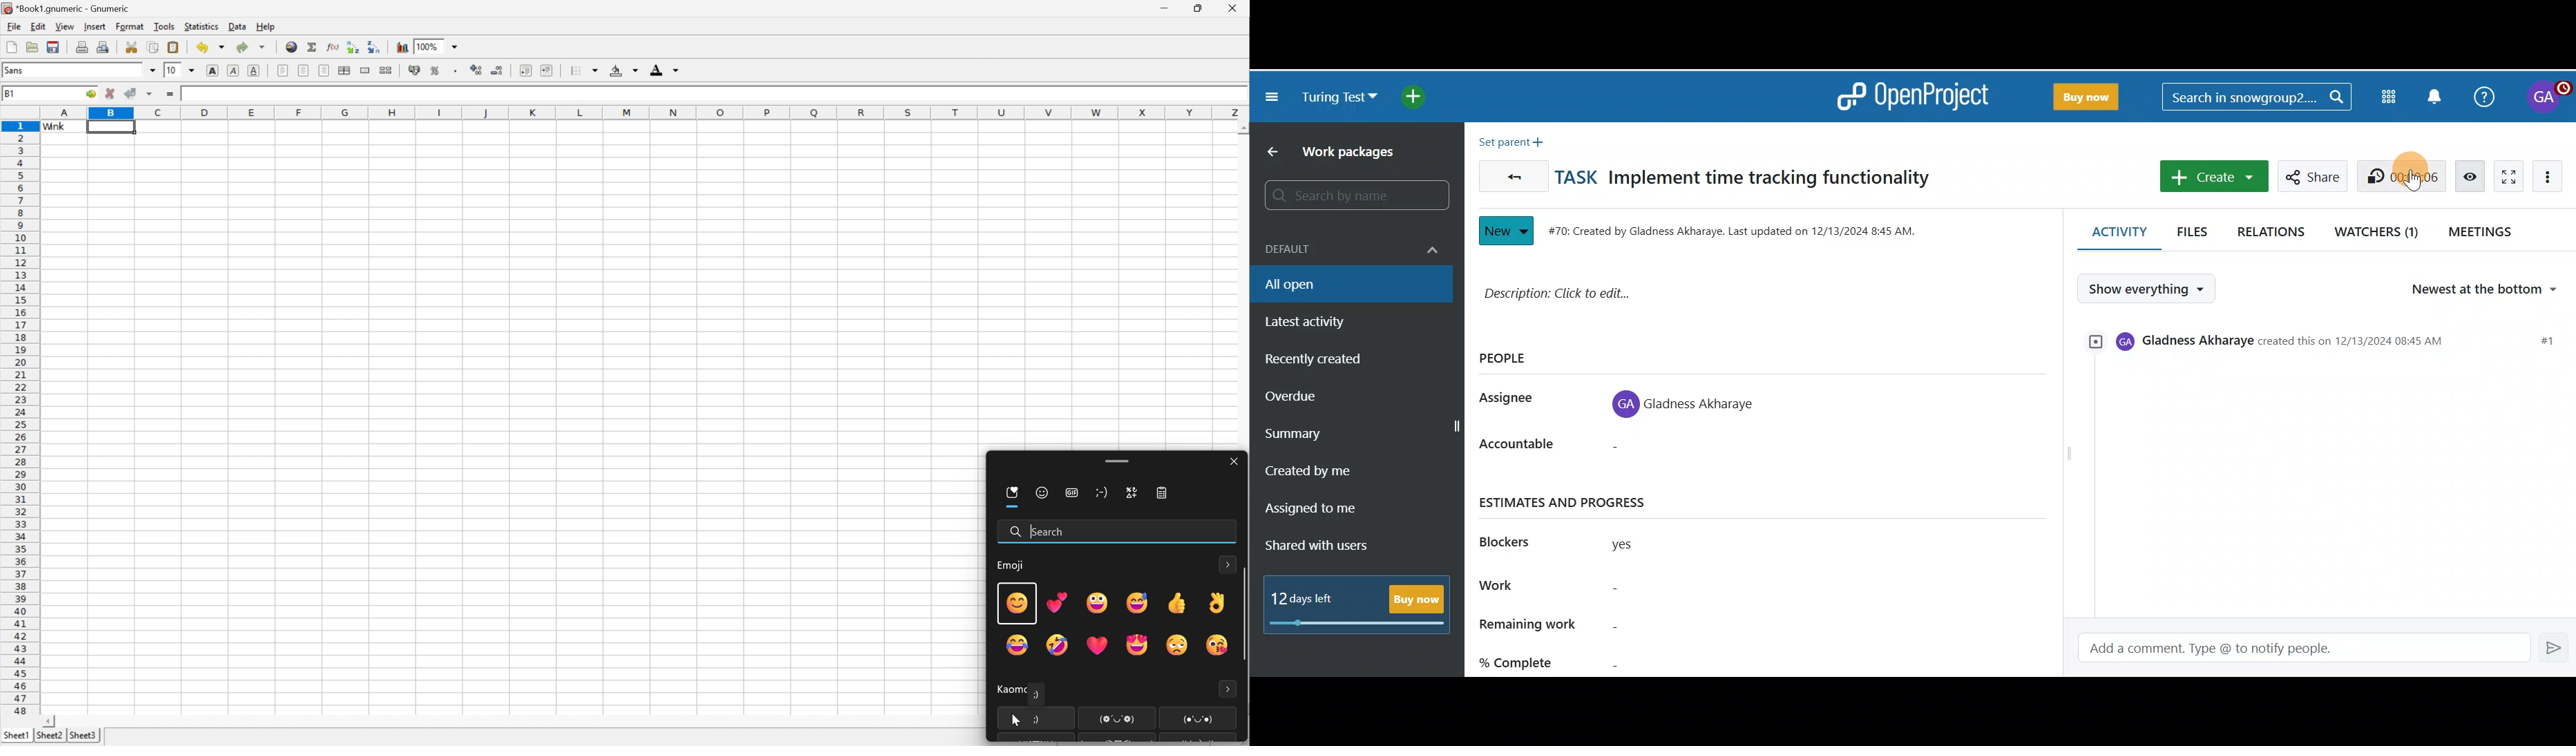 The height and width of the screenshot is (756, 2576). What do you see at coordinates (1580, 177) in the screenshot?
I see `TASK` at bounding box center [1580, 177].